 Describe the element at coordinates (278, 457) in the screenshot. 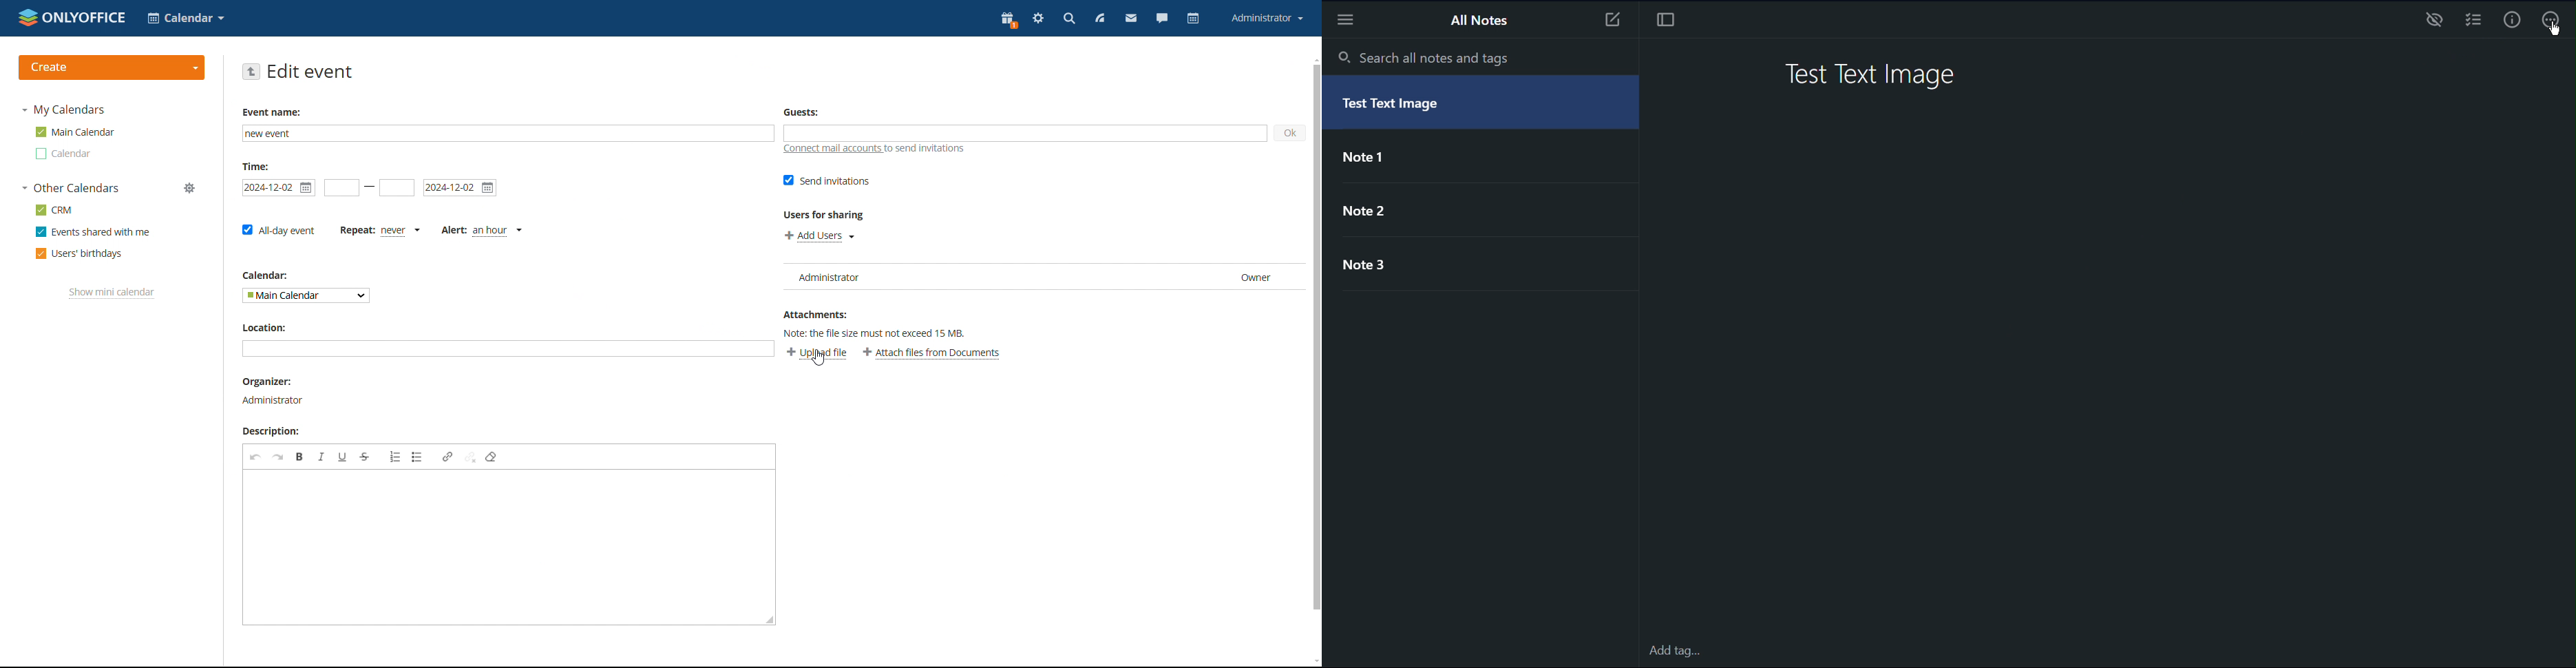

I see `redo` at that location.